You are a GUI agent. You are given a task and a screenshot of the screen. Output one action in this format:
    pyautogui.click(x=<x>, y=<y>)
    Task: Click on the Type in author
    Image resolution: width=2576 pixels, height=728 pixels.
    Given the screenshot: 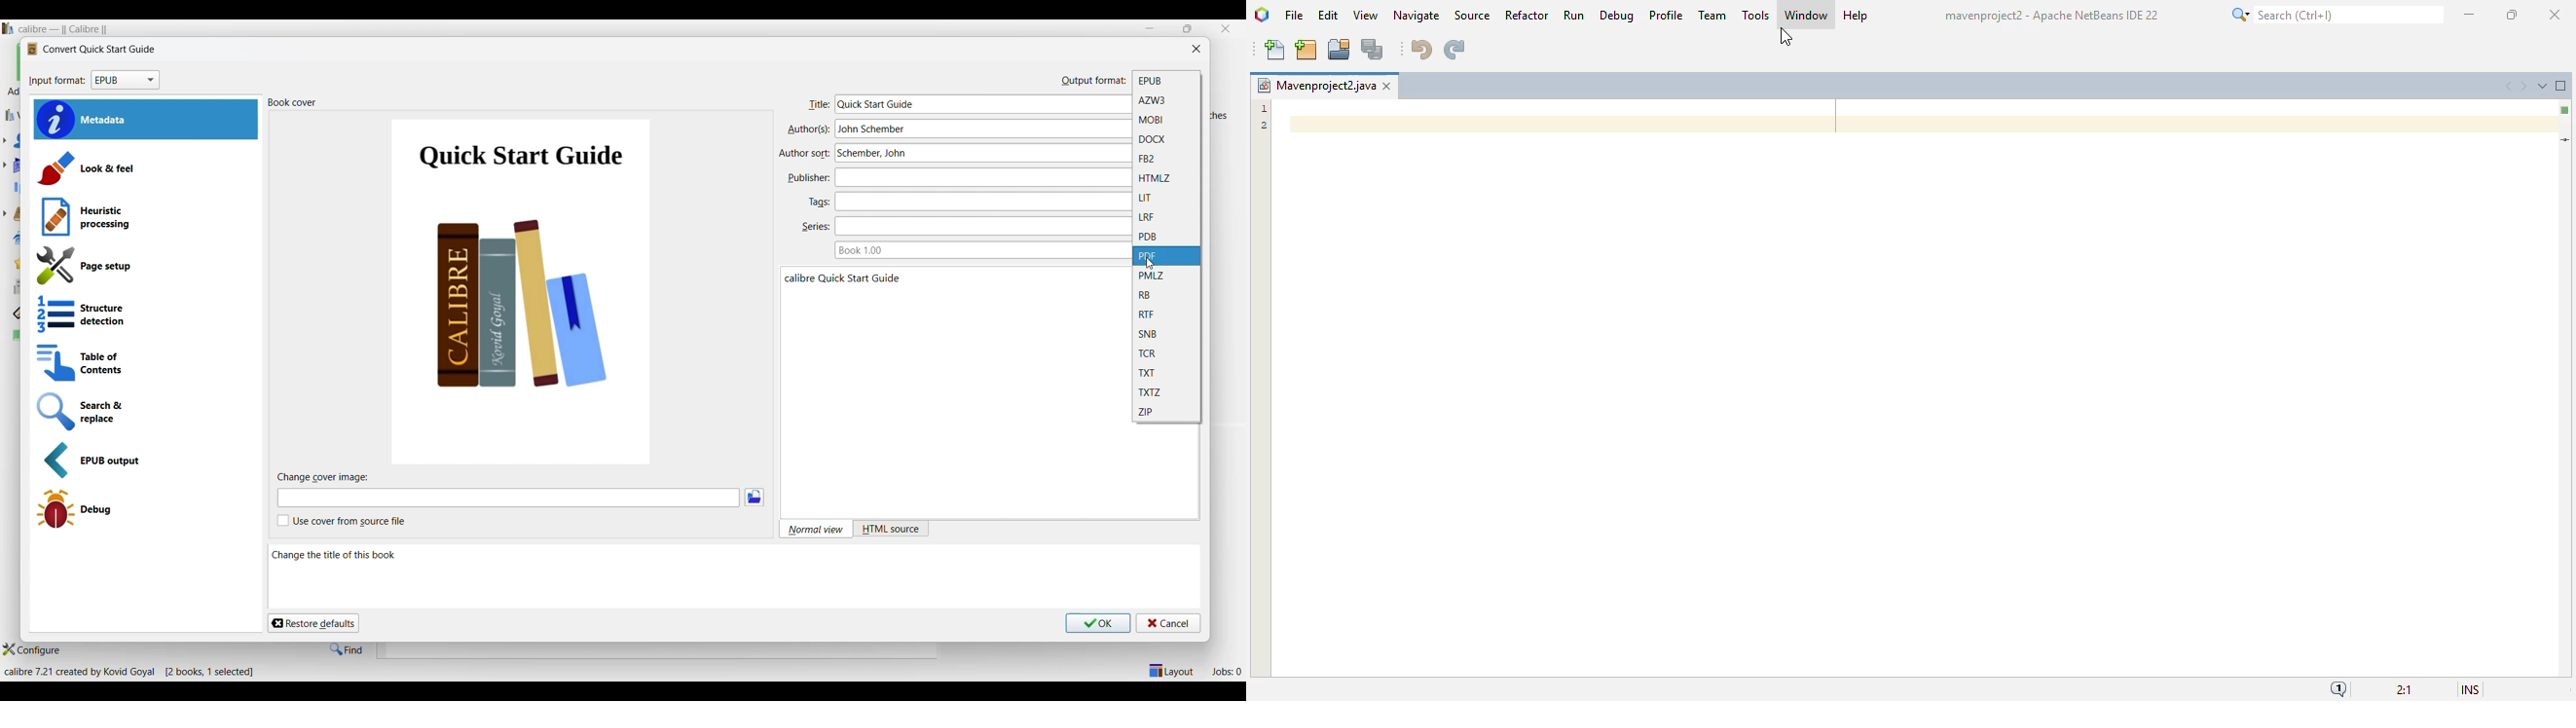 What is the action you would take?
    pyautogui.click(x=951, y=153)
    